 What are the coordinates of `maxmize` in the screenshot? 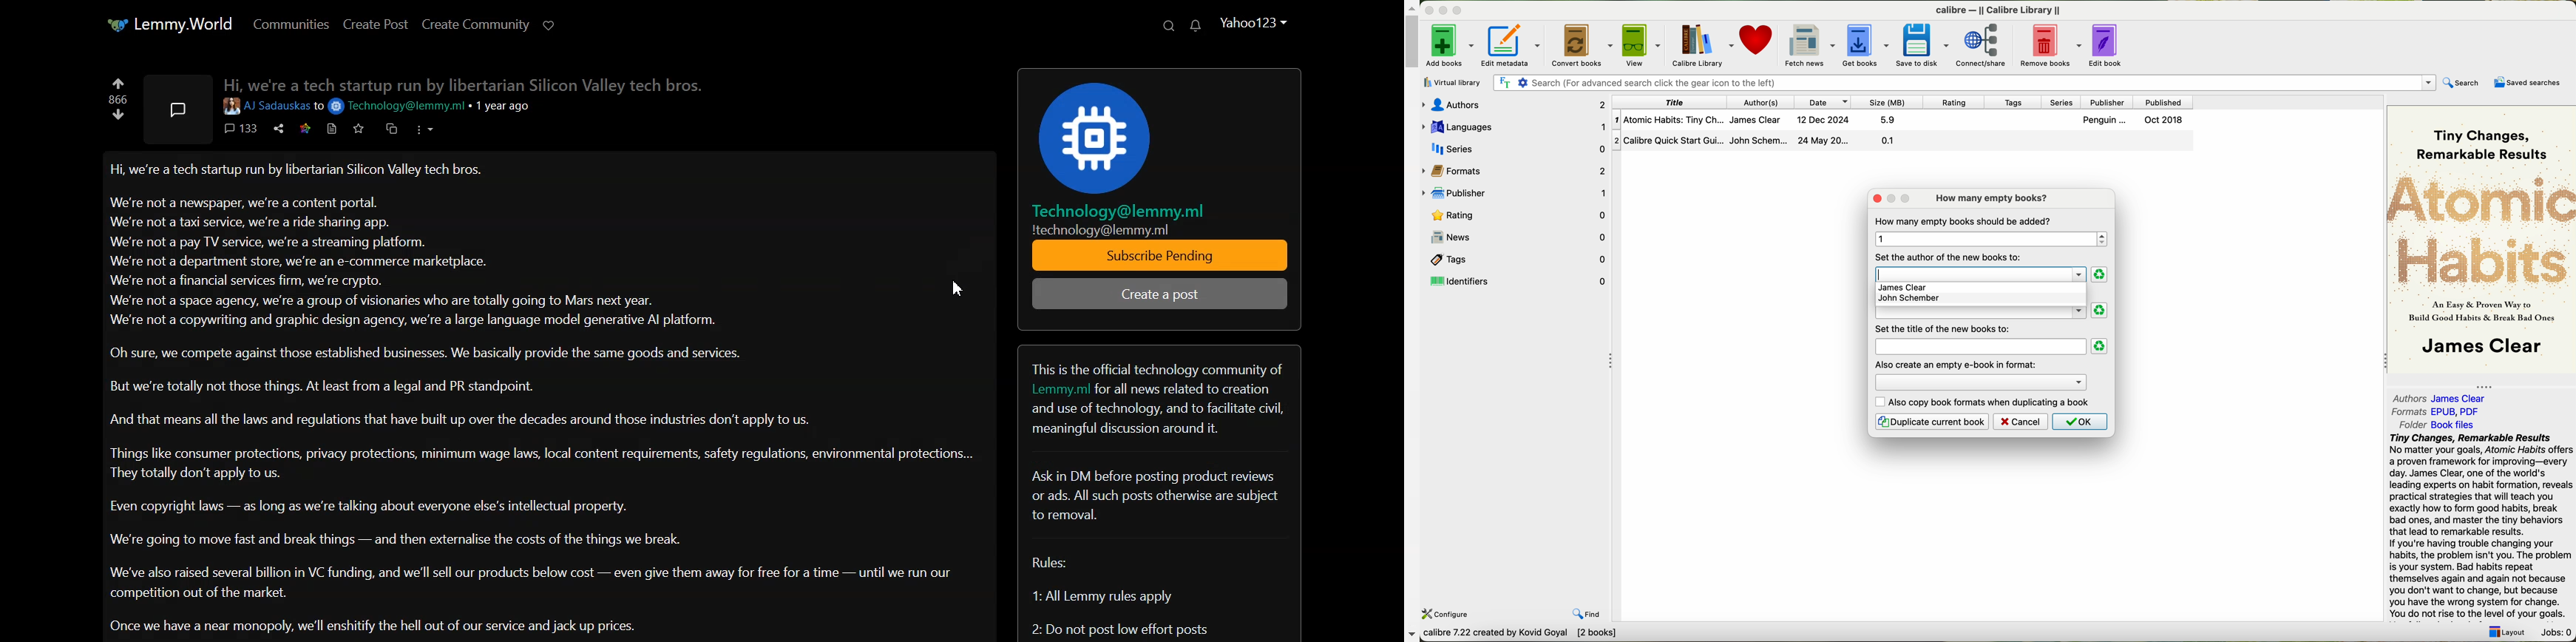 It's located at (1889, 201).